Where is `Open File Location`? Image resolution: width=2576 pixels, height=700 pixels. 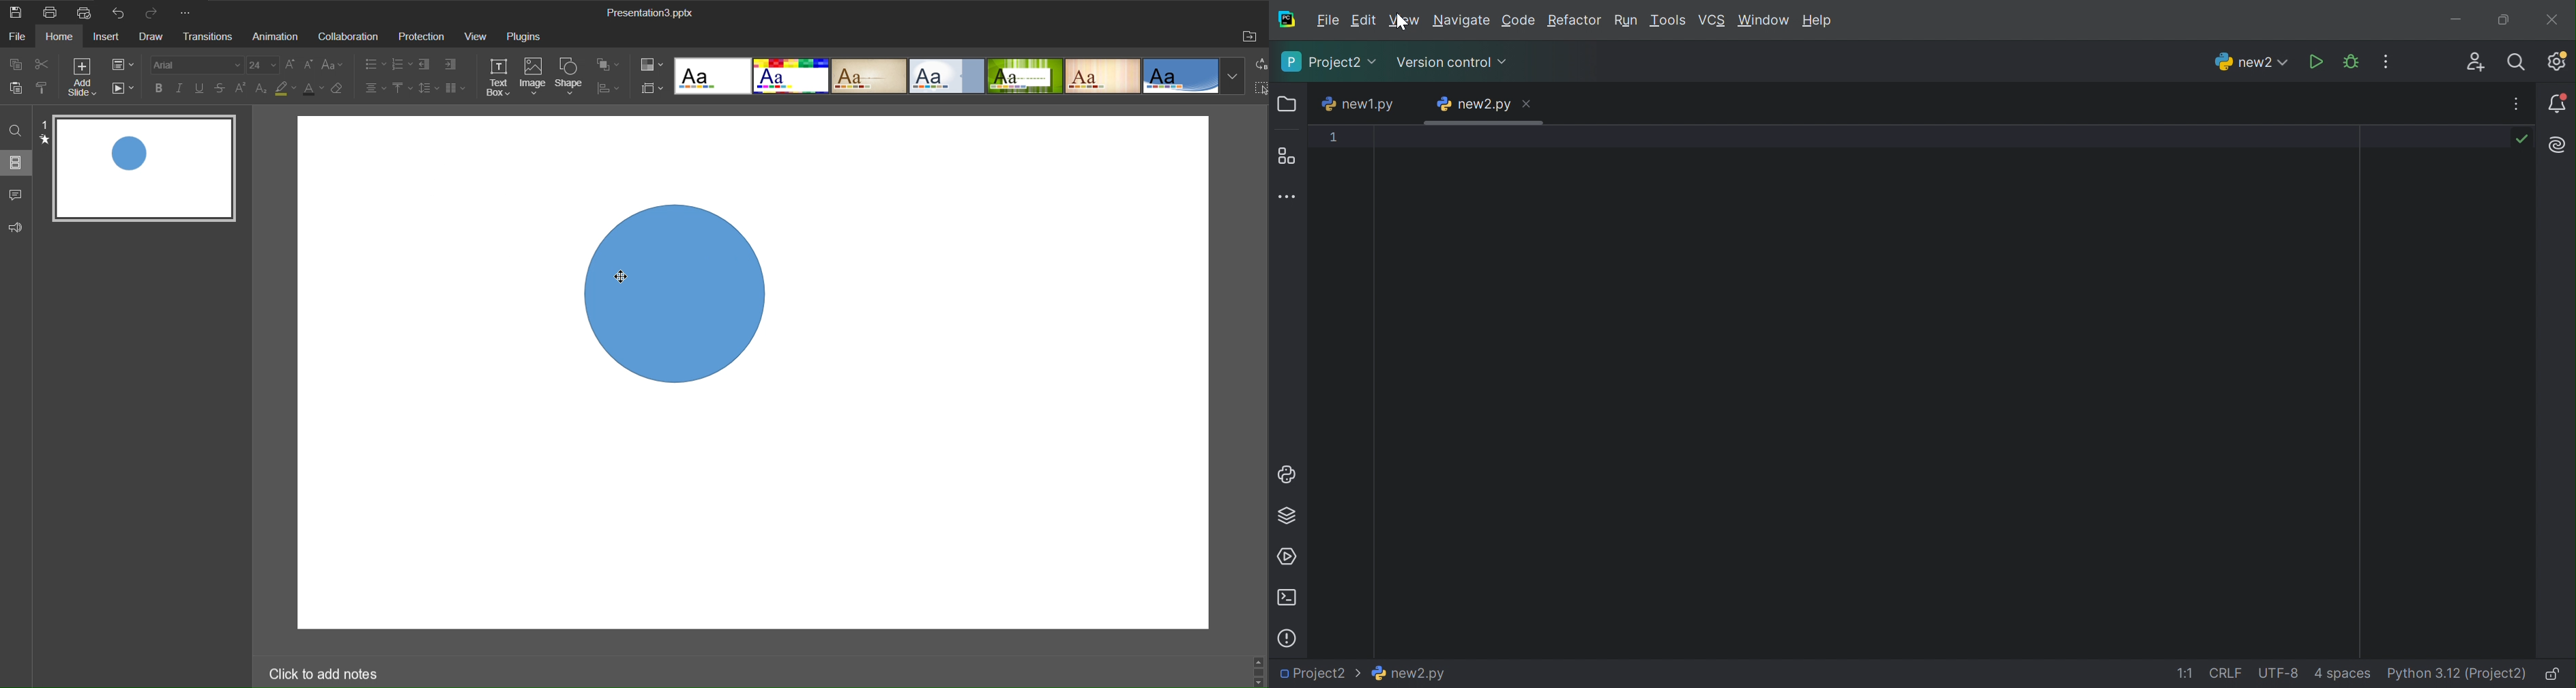 Open File Location is located at coordinates (1251, 38).